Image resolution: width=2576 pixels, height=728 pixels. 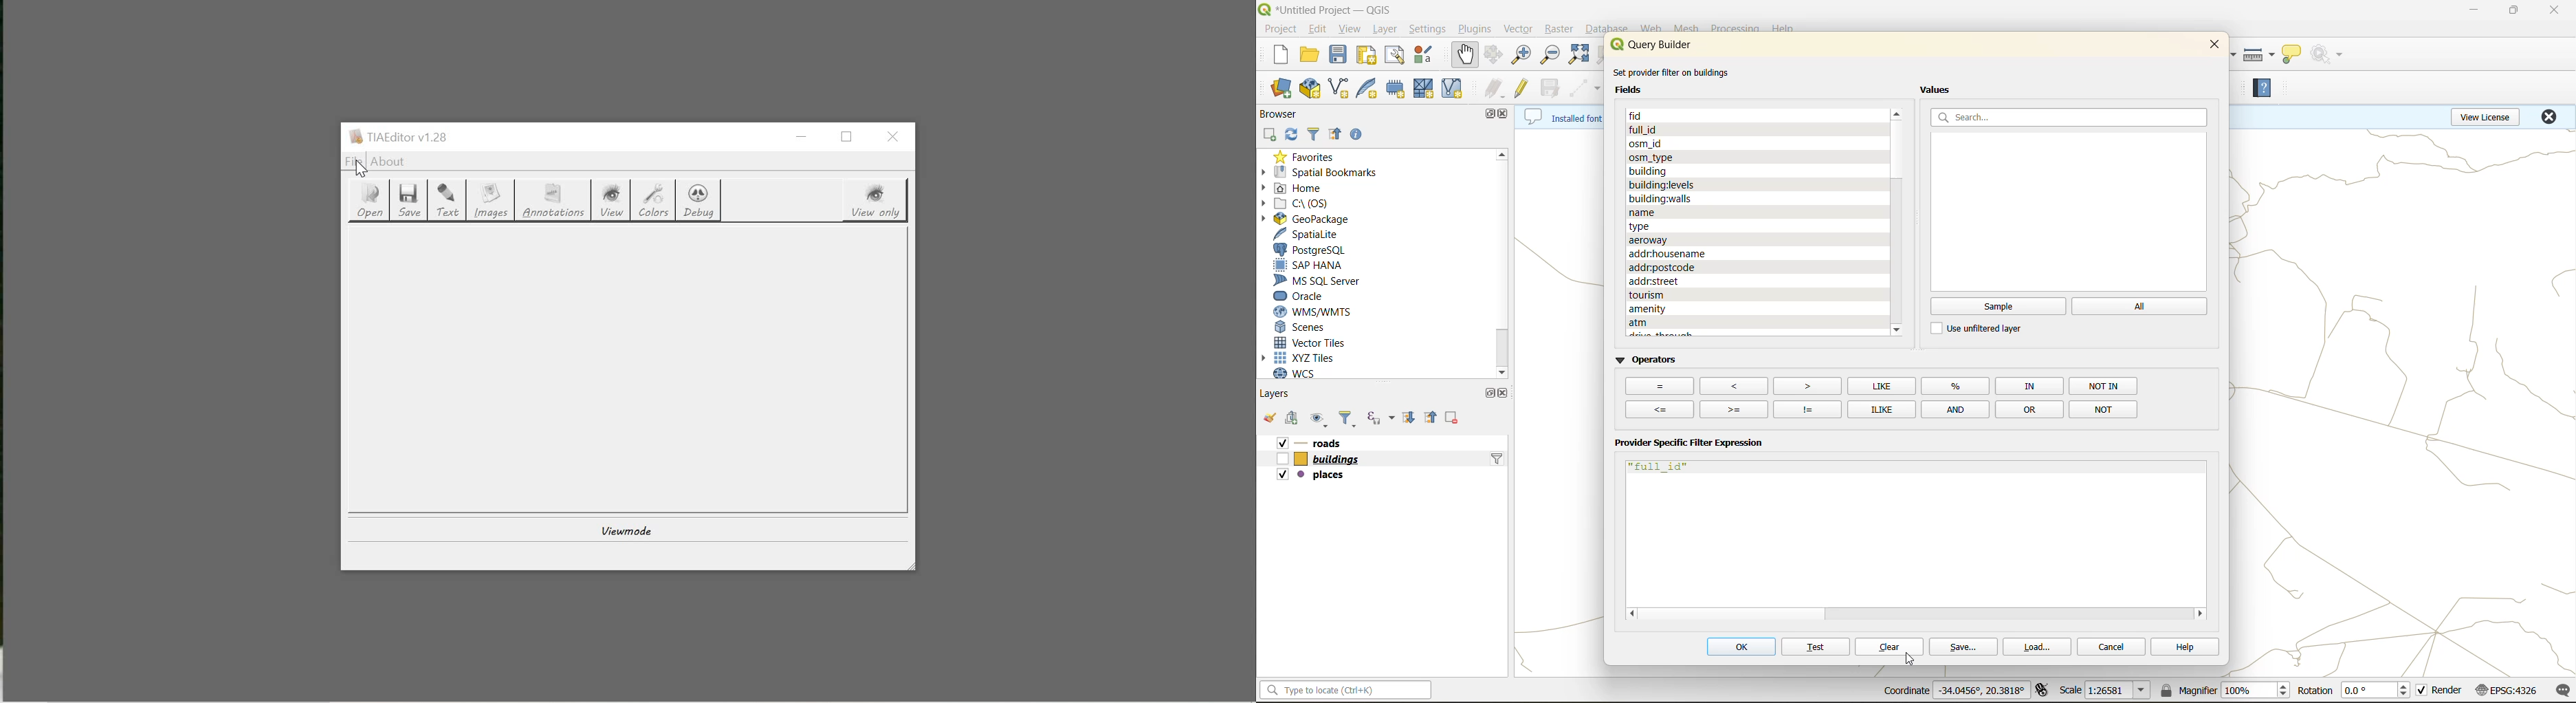 What do you see at coordinates (1495, 89) in the screenshot?
I see `edits` at bounding box center [1495, 89].